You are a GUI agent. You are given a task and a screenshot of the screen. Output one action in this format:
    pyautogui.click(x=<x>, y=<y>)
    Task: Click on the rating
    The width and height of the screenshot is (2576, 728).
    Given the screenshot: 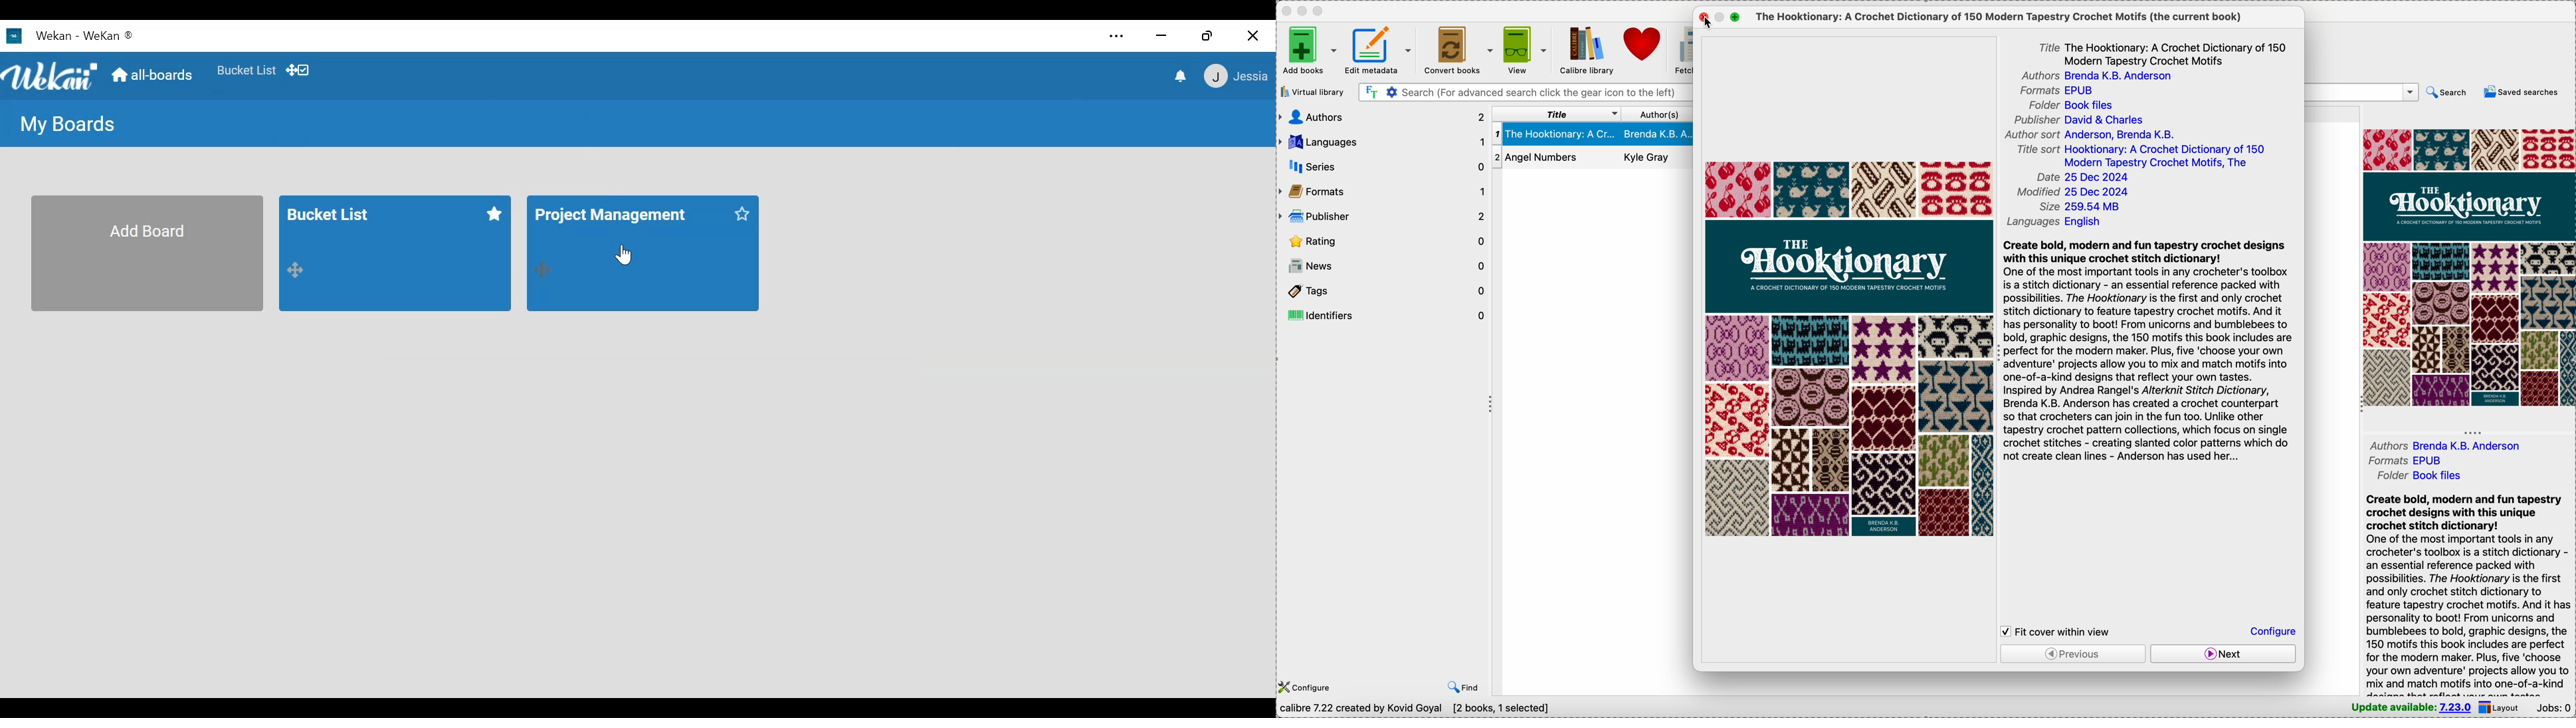 What is the action you would take?
    pyautogui.click(x=1383, y=239)
    